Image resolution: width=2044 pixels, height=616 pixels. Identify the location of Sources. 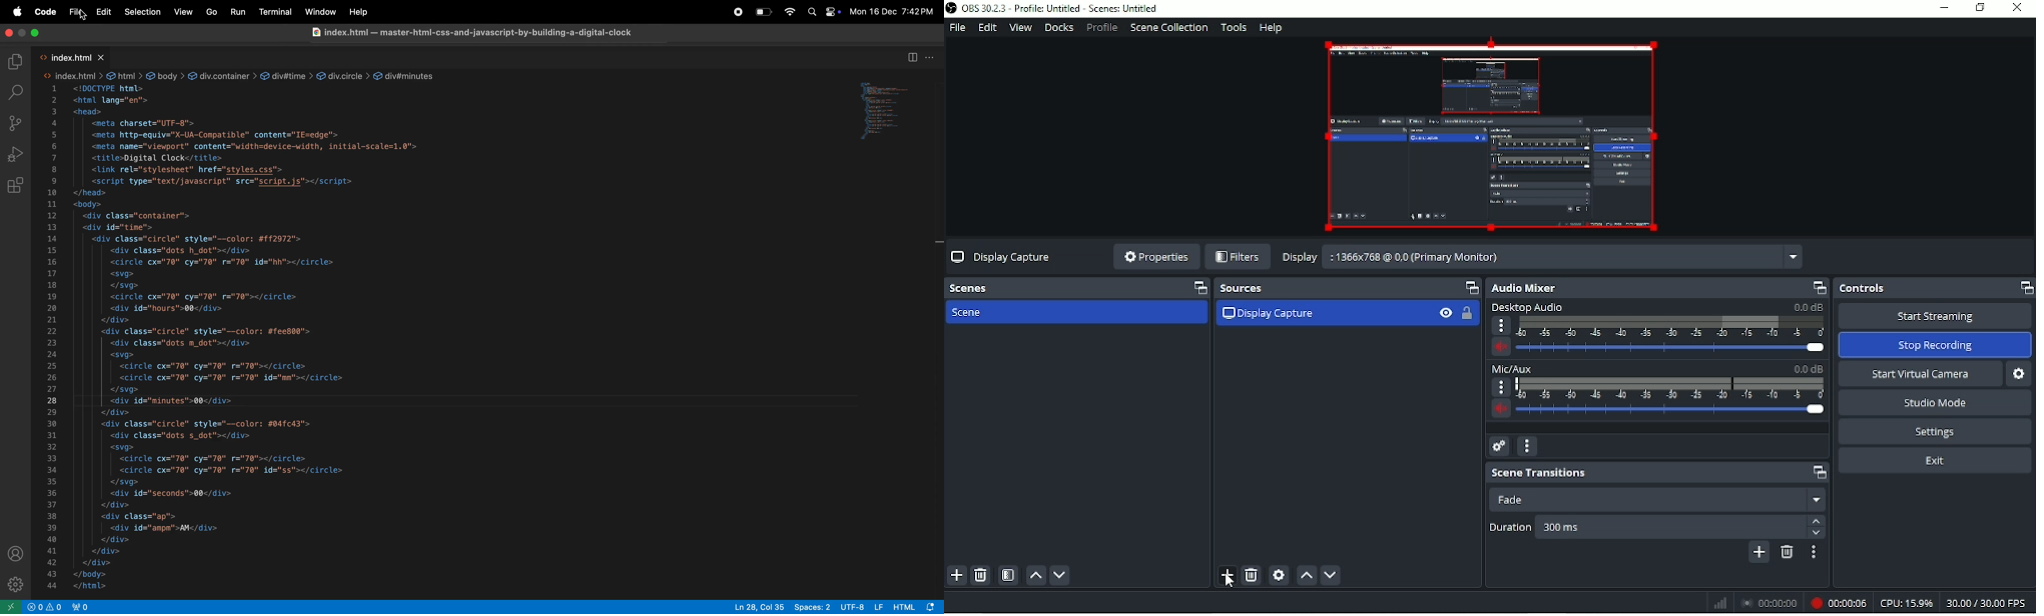
(1347, 288).